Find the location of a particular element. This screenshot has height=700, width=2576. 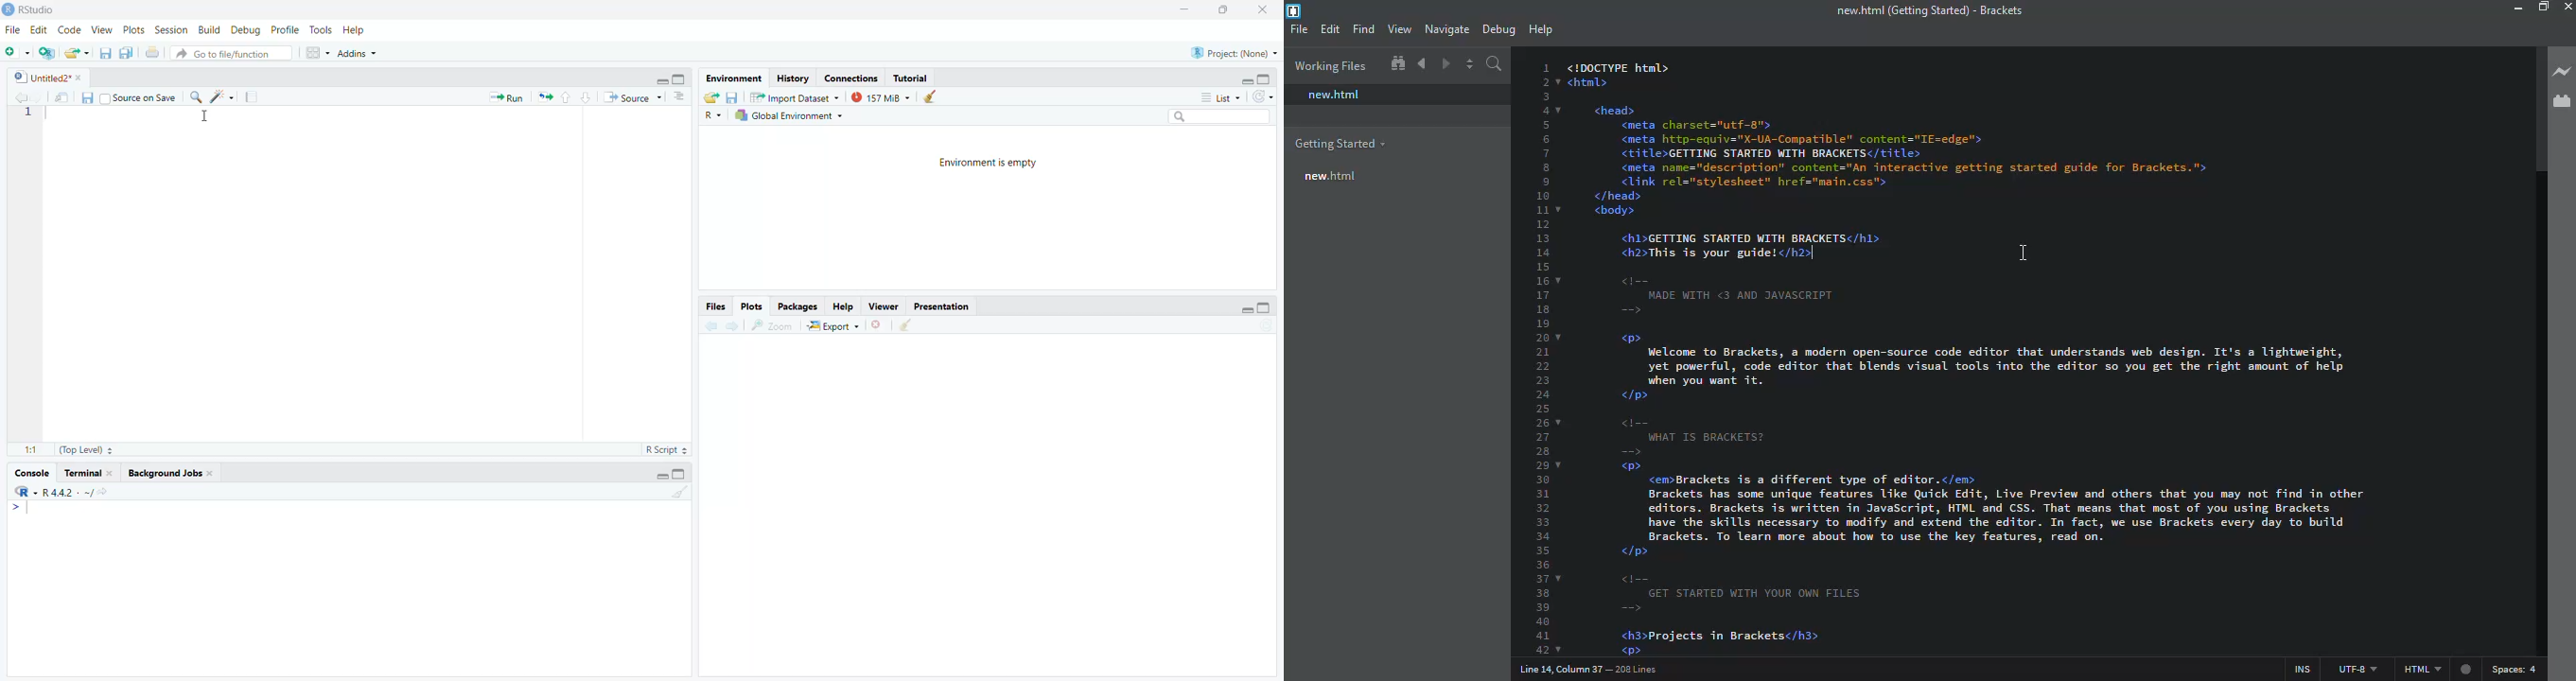

workspace panes is located at coordinates (320, 52).